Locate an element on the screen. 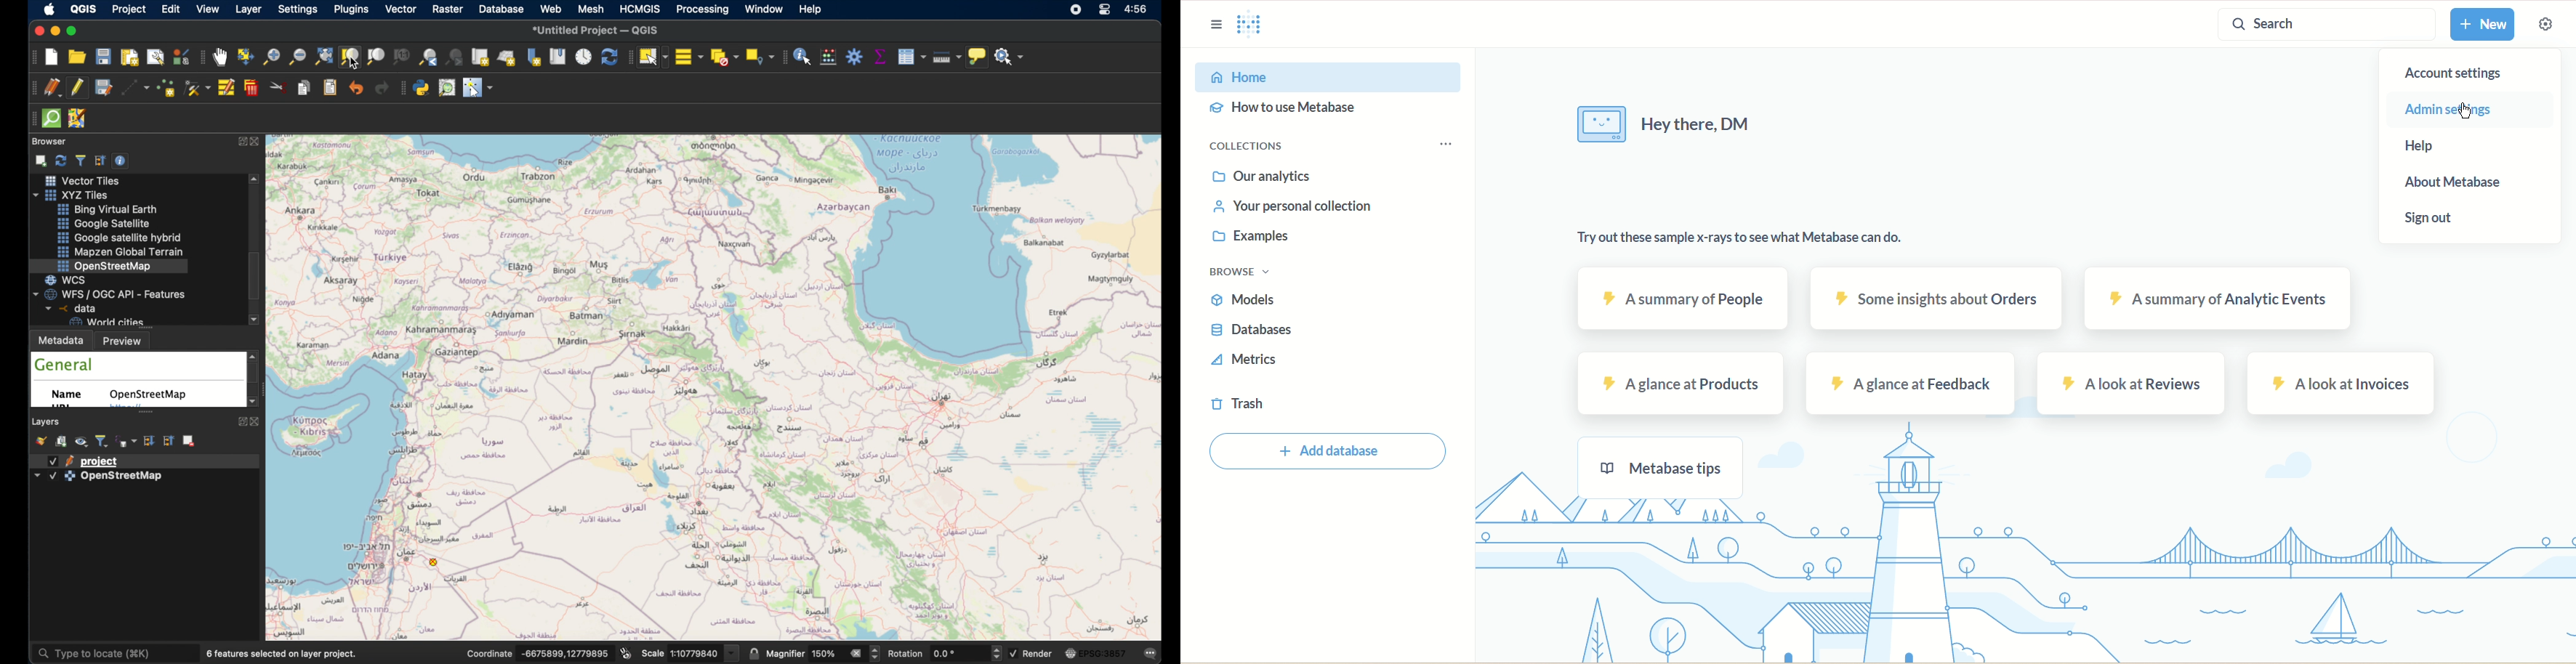 The height and width of the screenshot is (672, 2576). apple icon is located at coordinates (52, 10).